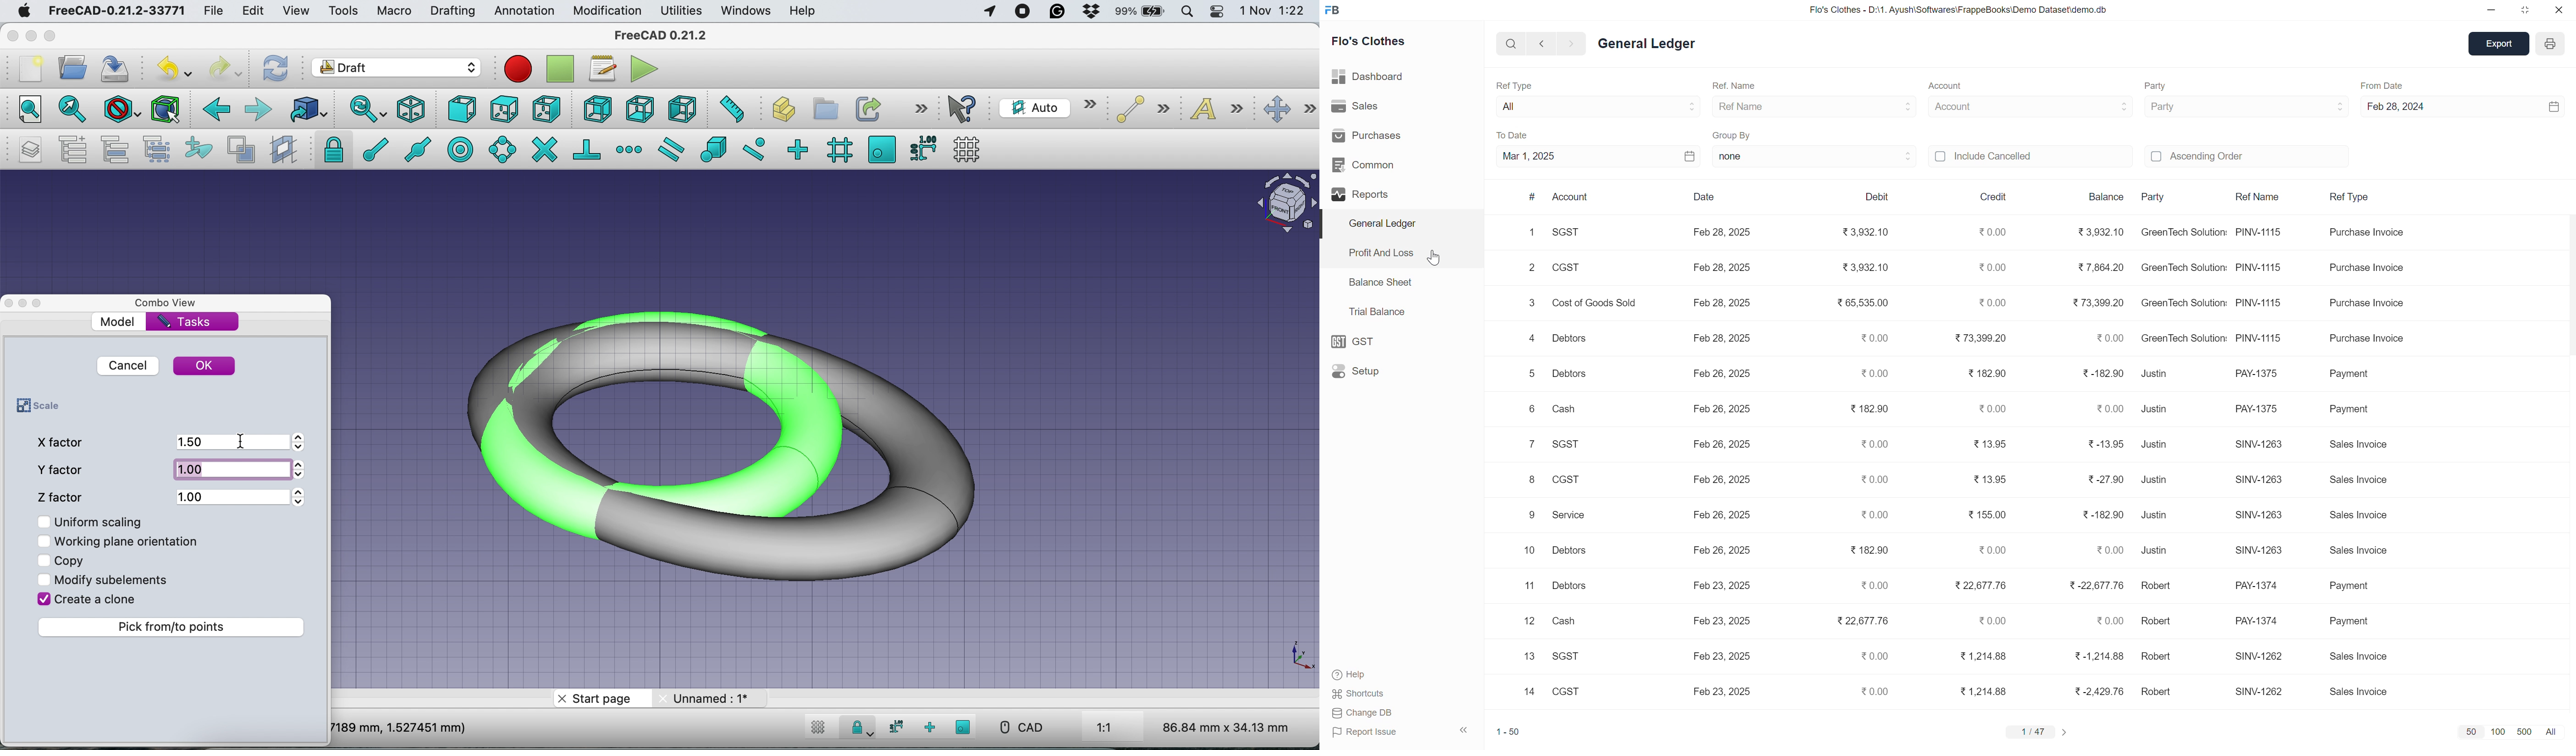  I want to click on Justin, so click(2159, 516).